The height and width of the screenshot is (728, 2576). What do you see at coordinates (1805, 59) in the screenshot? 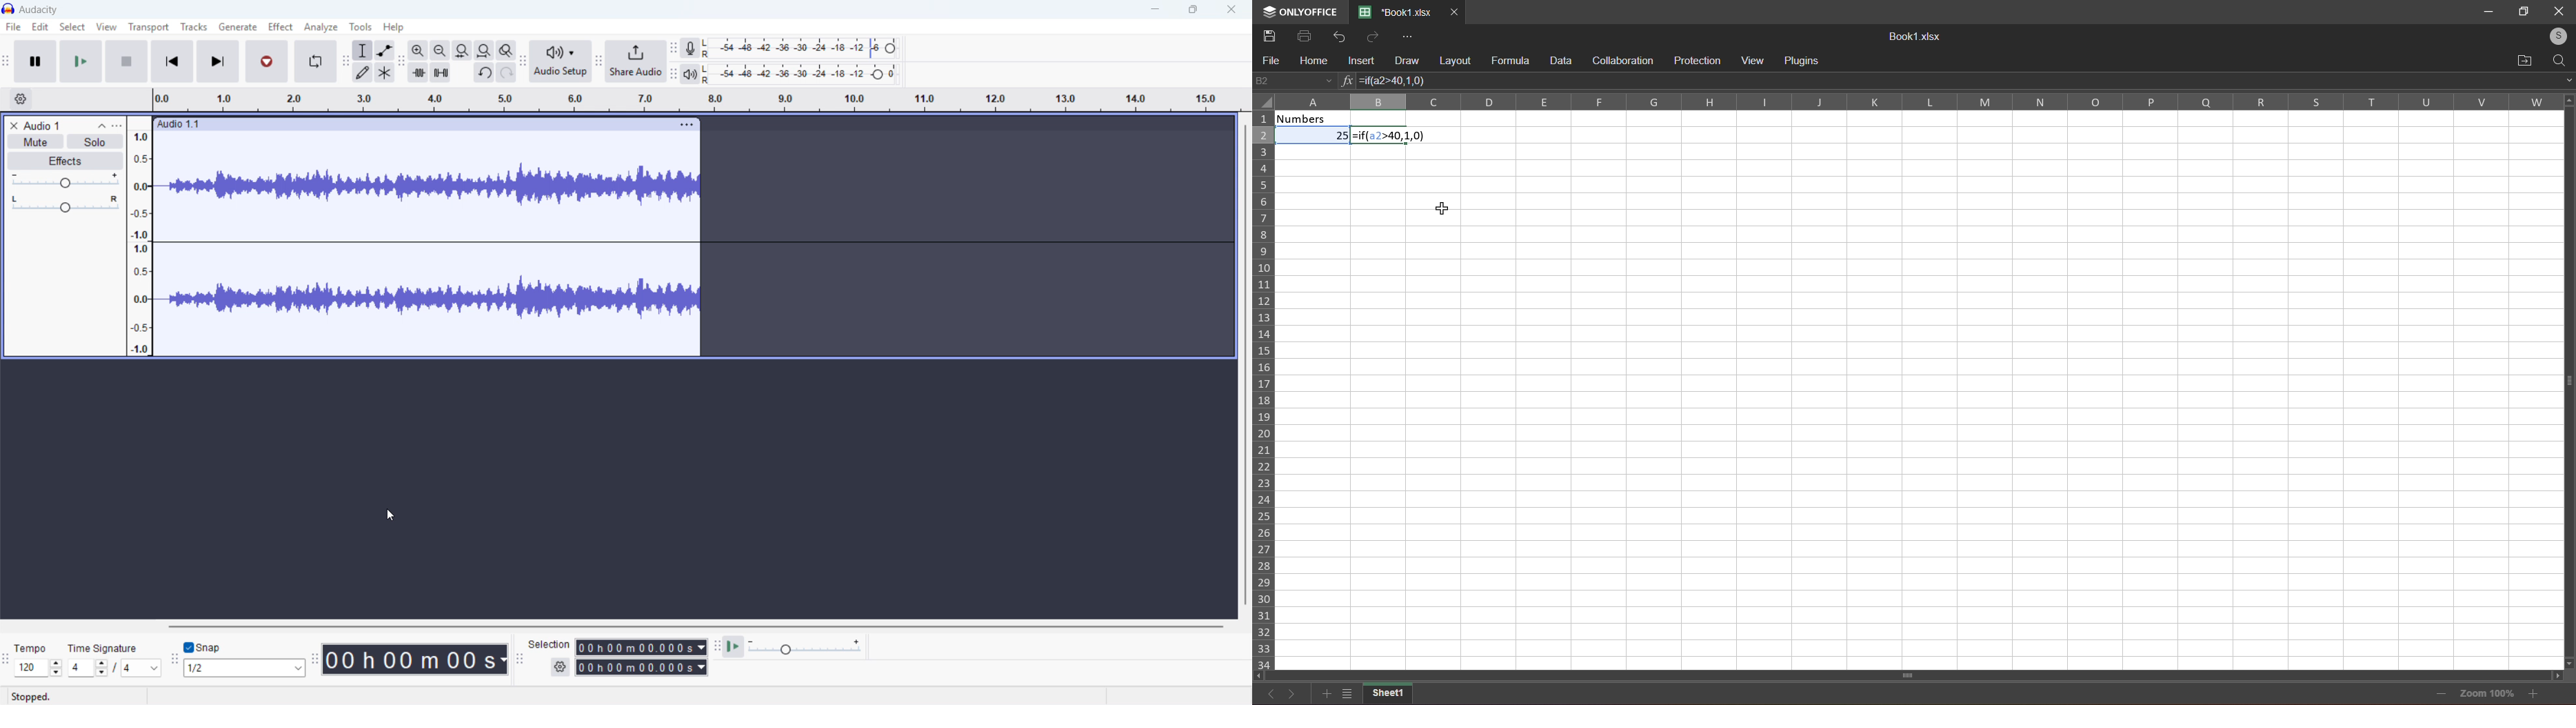
I see `plugins` at bounding box center [1805, 59].